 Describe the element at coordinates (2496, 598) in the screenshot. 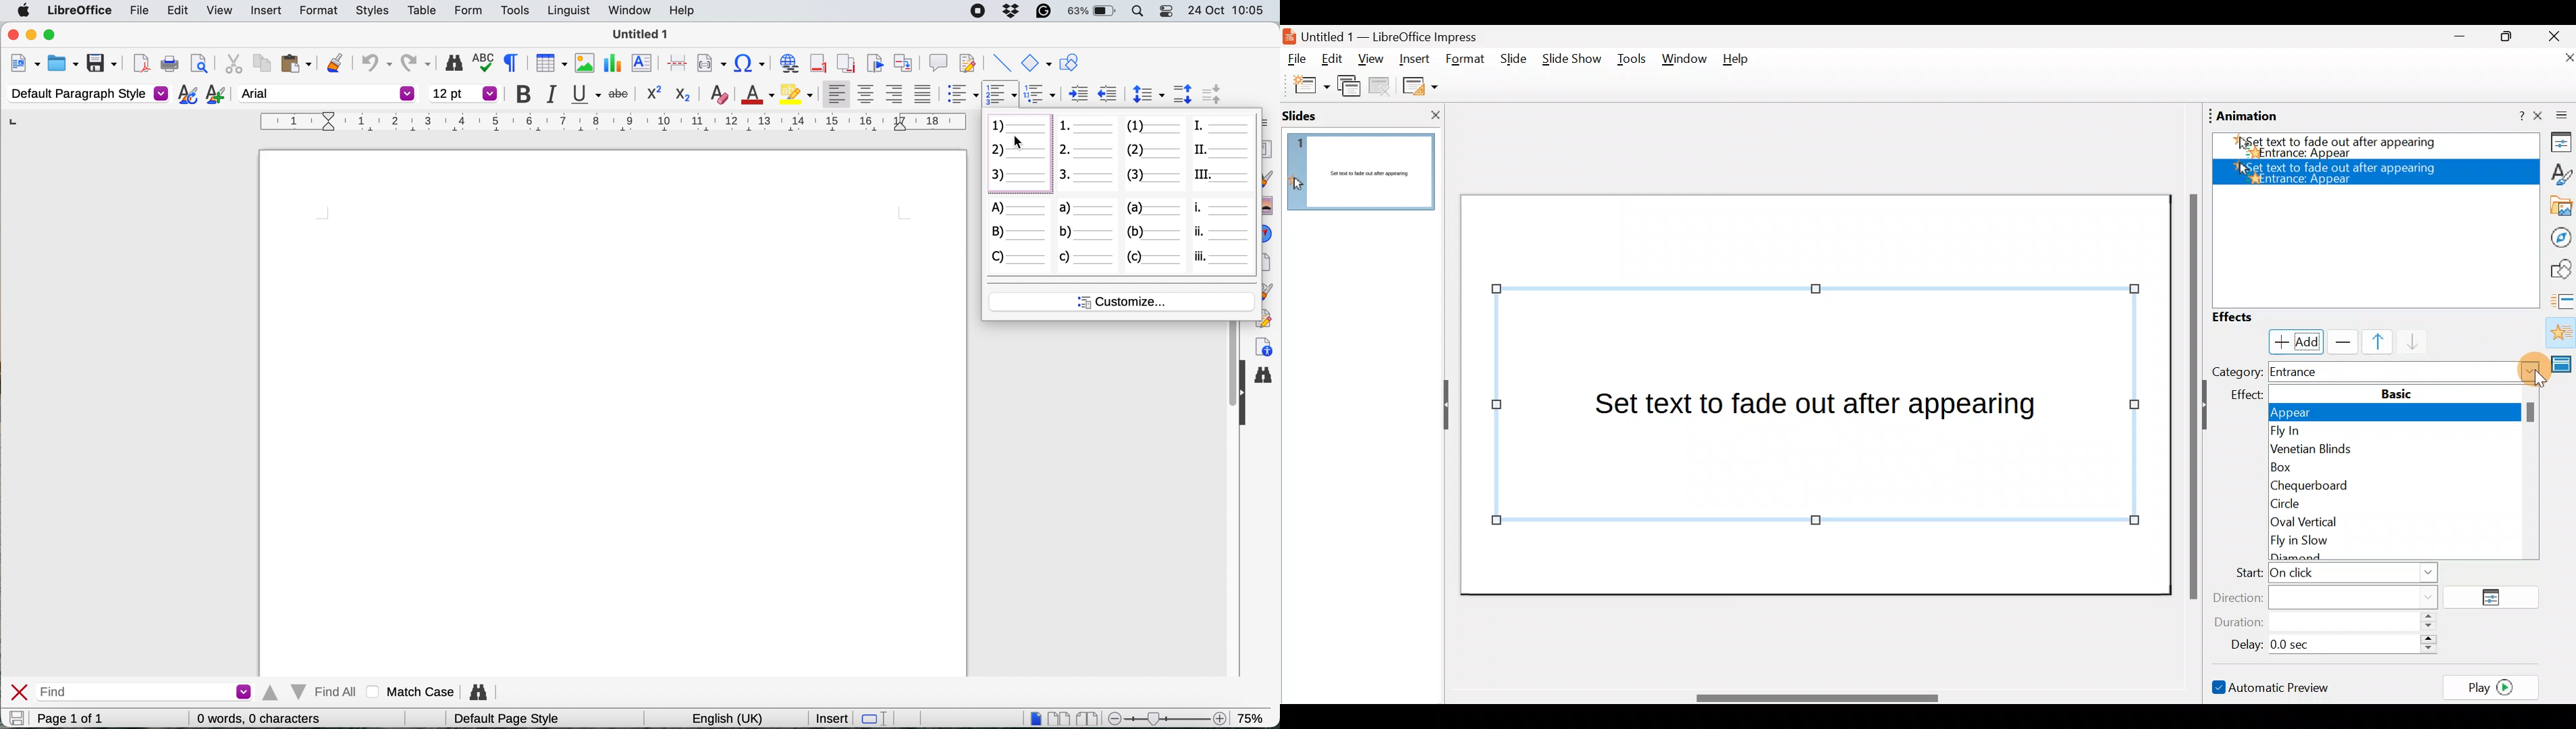

I see `Options` at that location.